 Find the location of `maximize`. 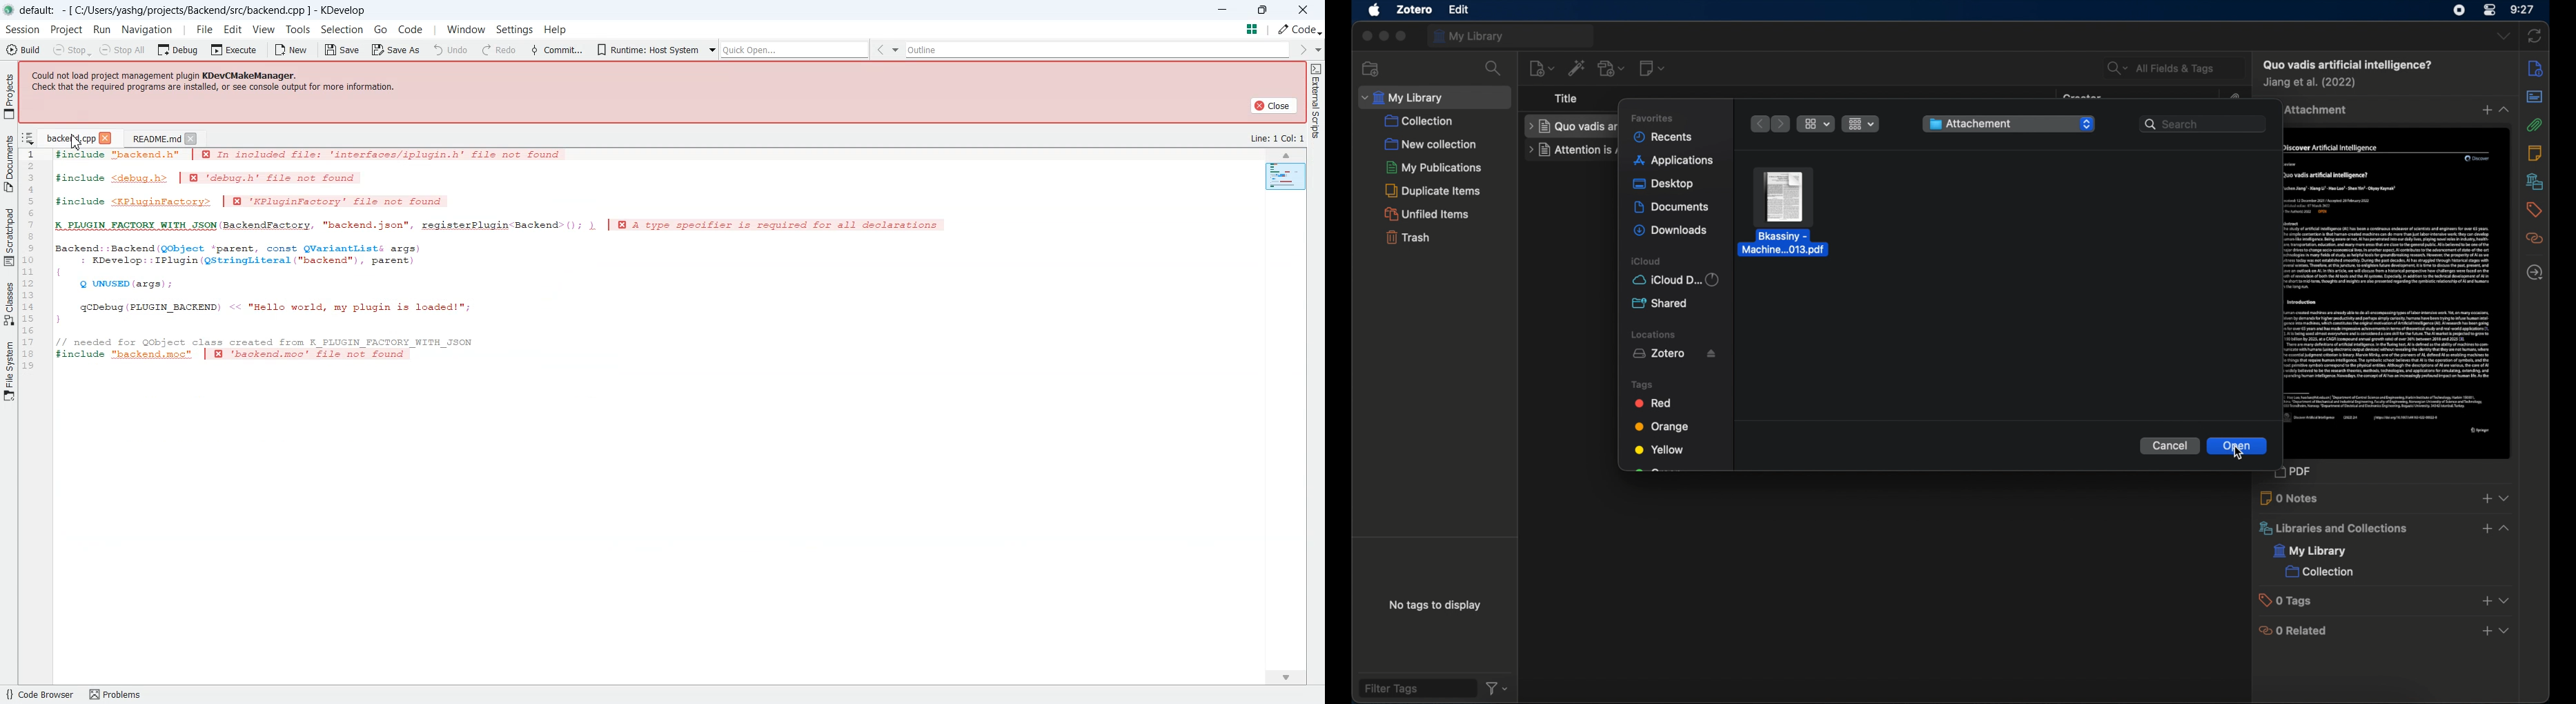

maximize is located at coordinates (1402, 37).